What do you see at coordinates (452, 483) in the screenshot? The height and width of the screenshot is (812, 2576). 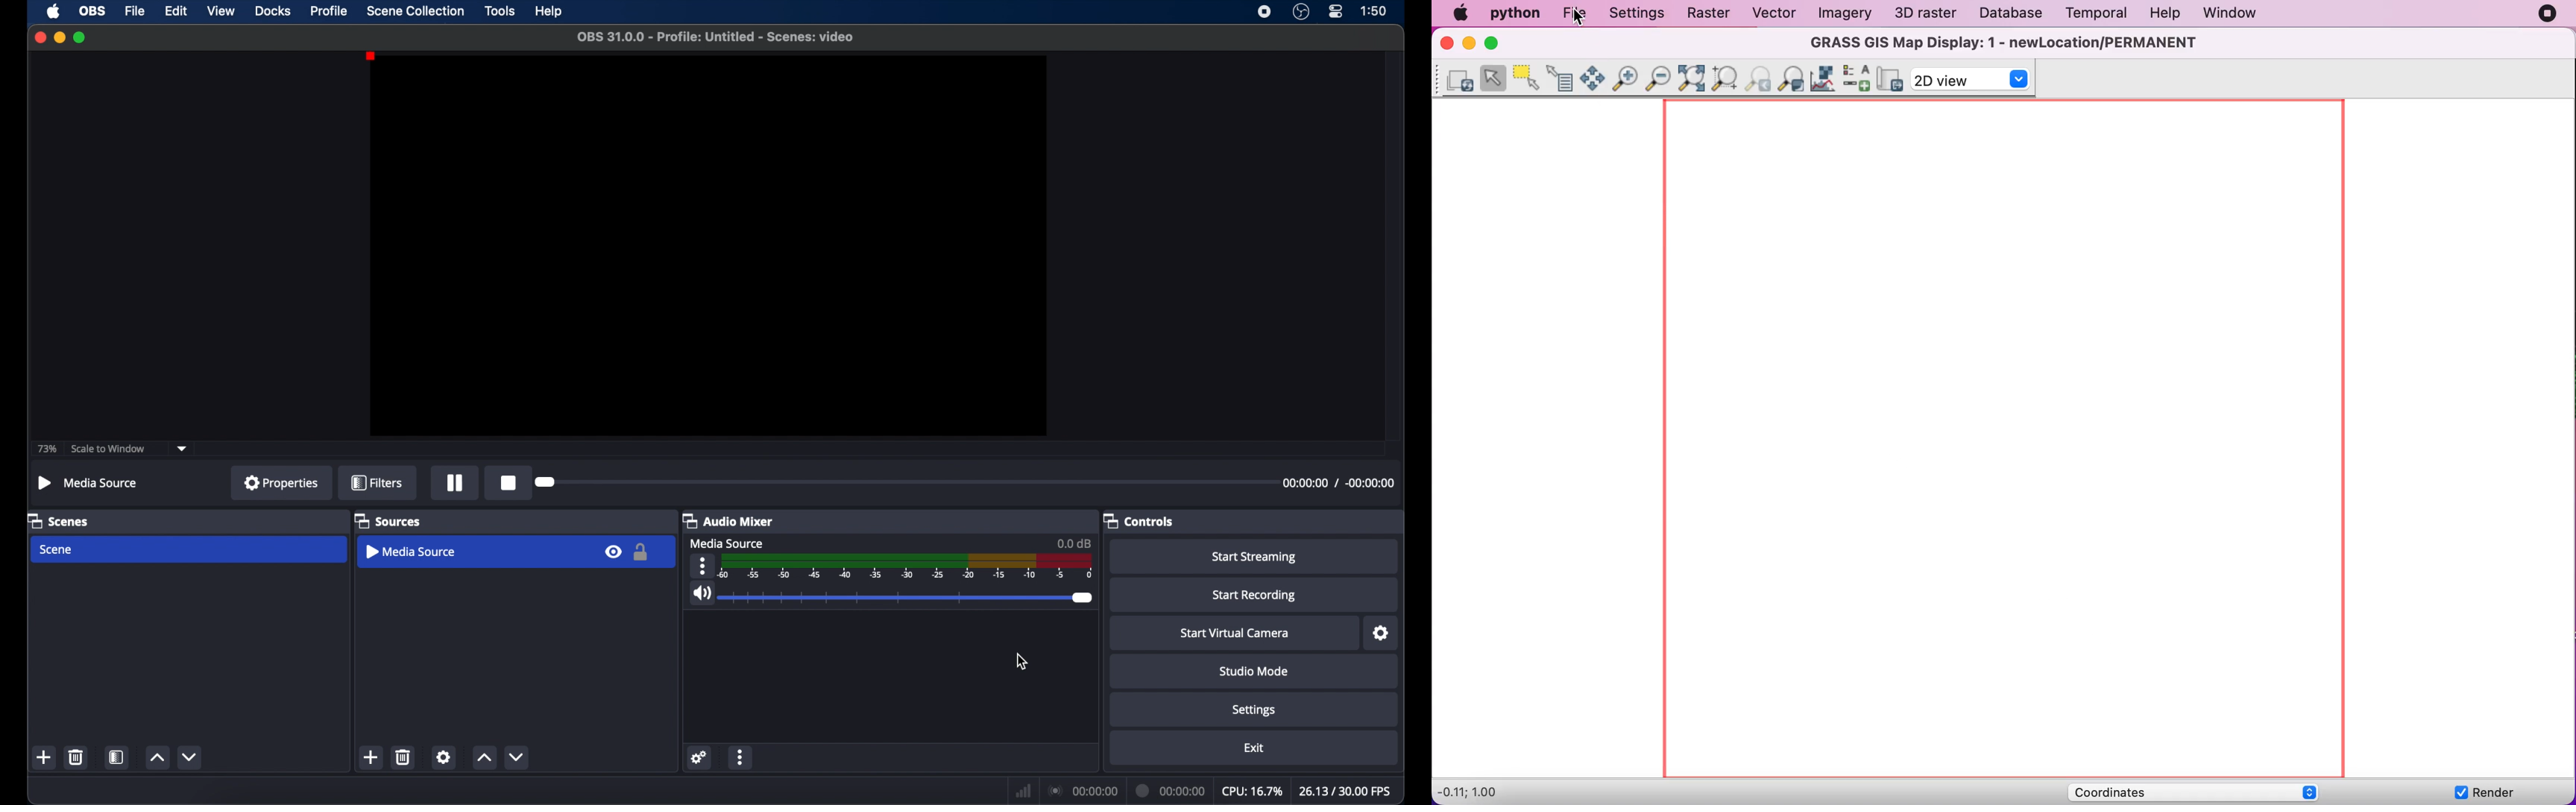 I see `pause` at bounding box center [452, 483].